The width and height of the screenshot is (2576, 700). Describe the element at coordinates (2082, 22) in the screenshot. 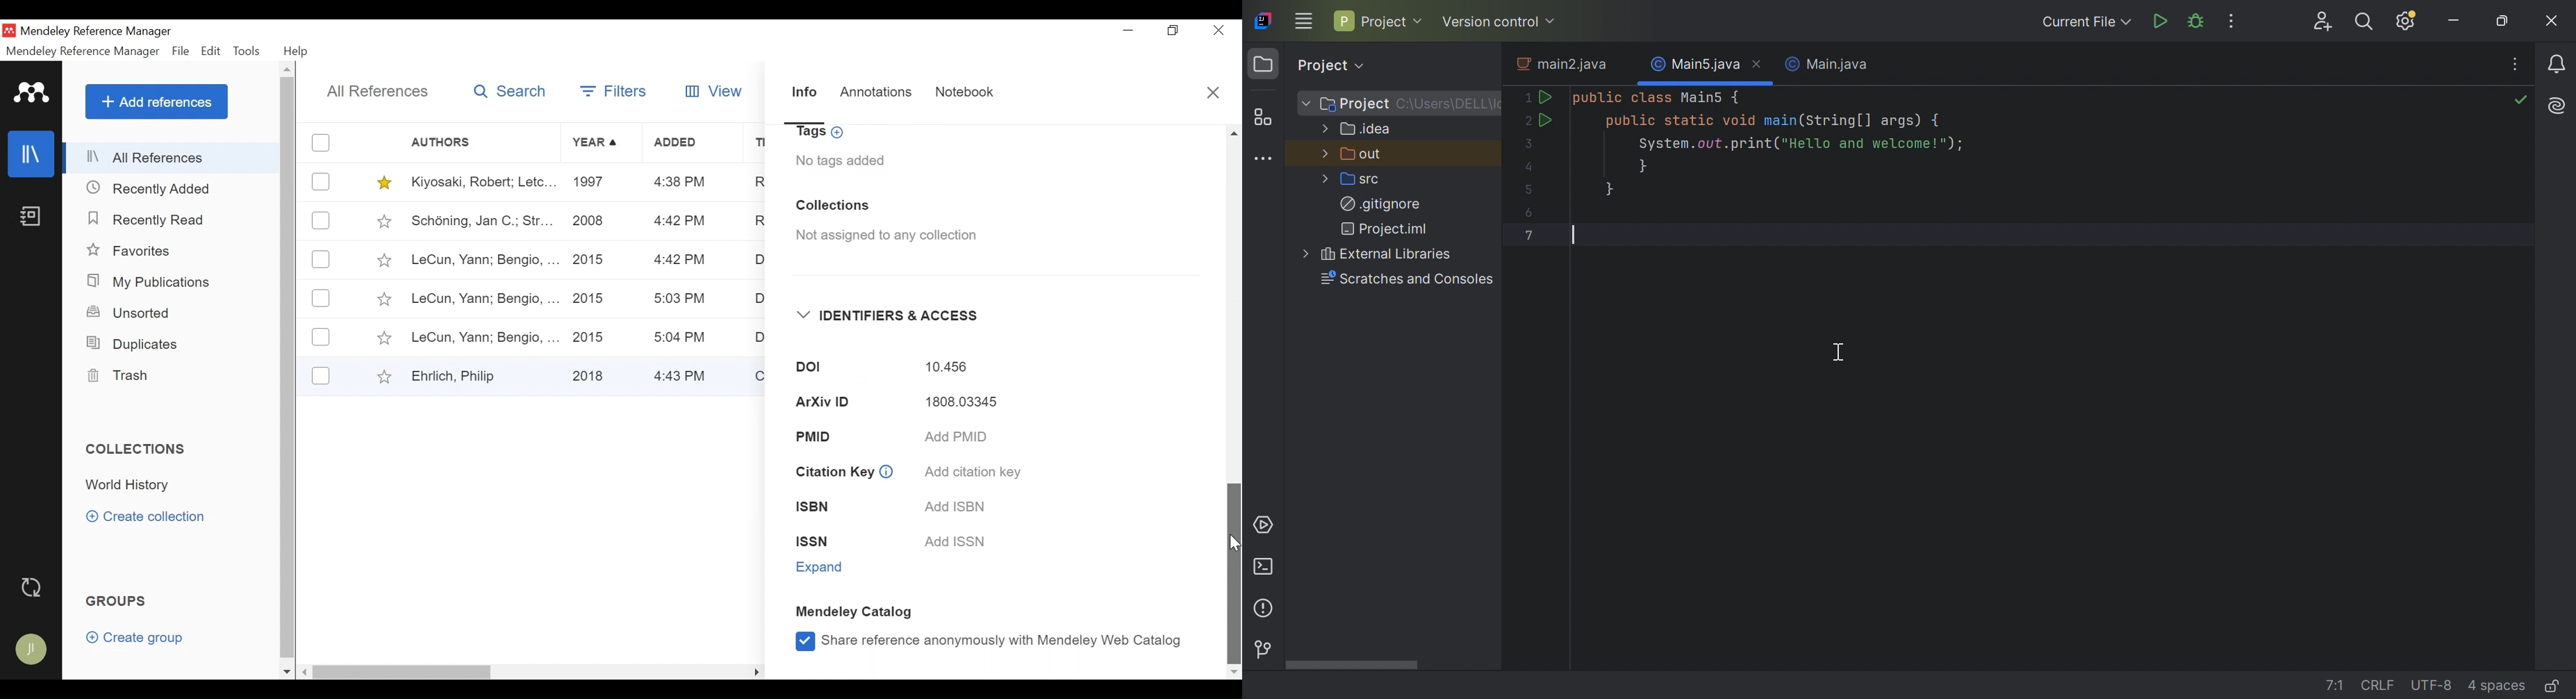

I see `Current file` at that location.